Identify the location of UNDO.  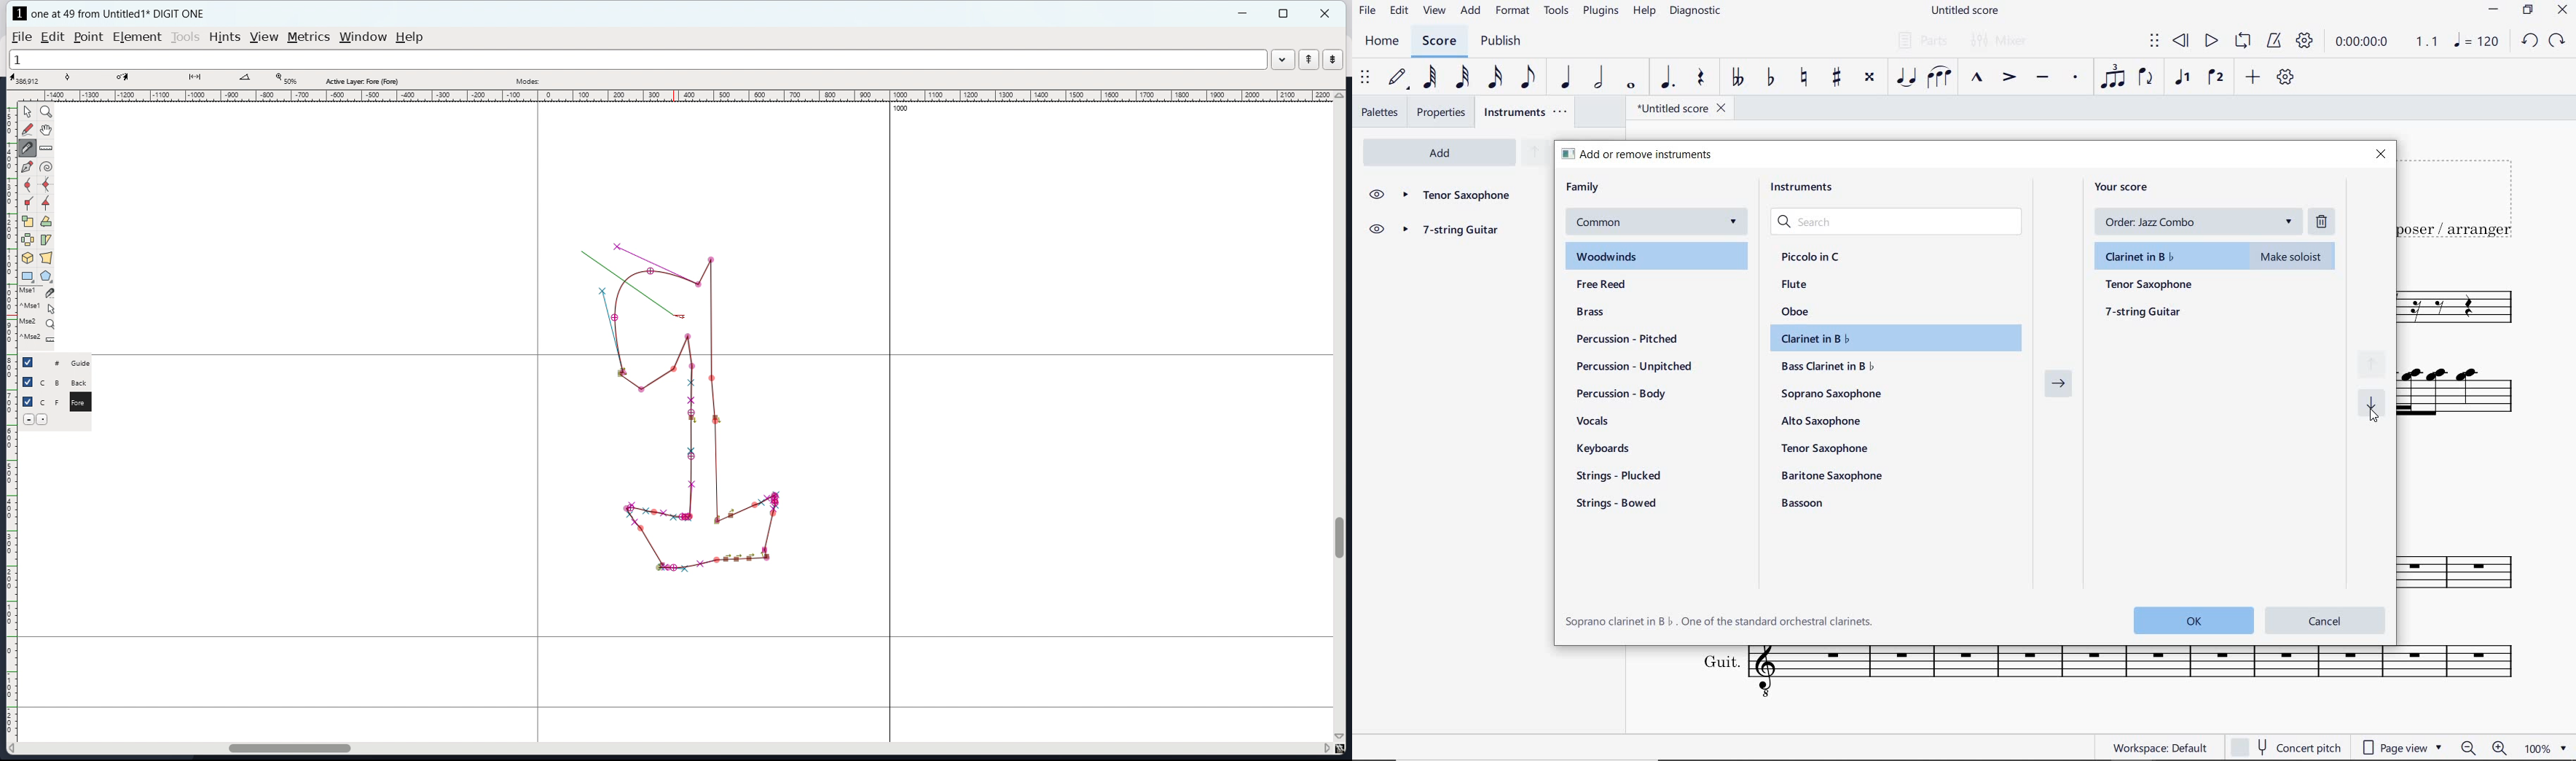
(2529, 42).